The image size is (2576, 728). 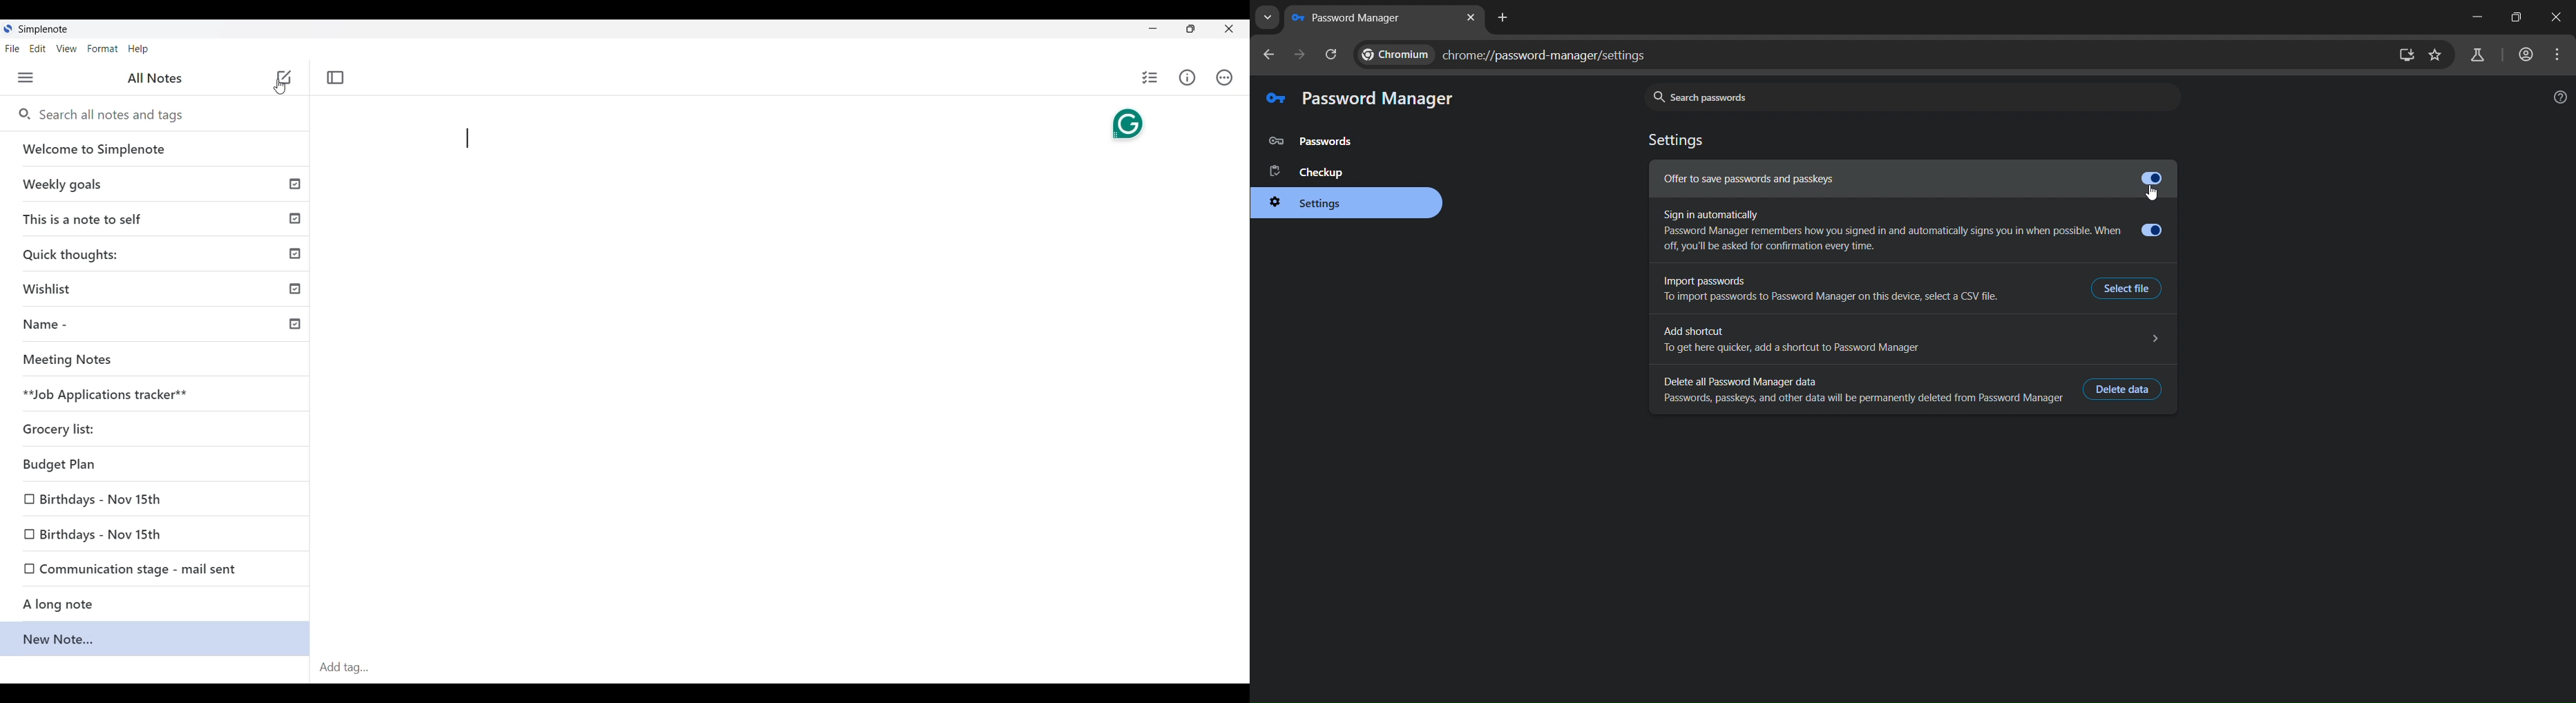 What do you see at coordinates (160, 253) in the screenshot?
I see `Quick thoughts:` at bounding box center [160, 253].